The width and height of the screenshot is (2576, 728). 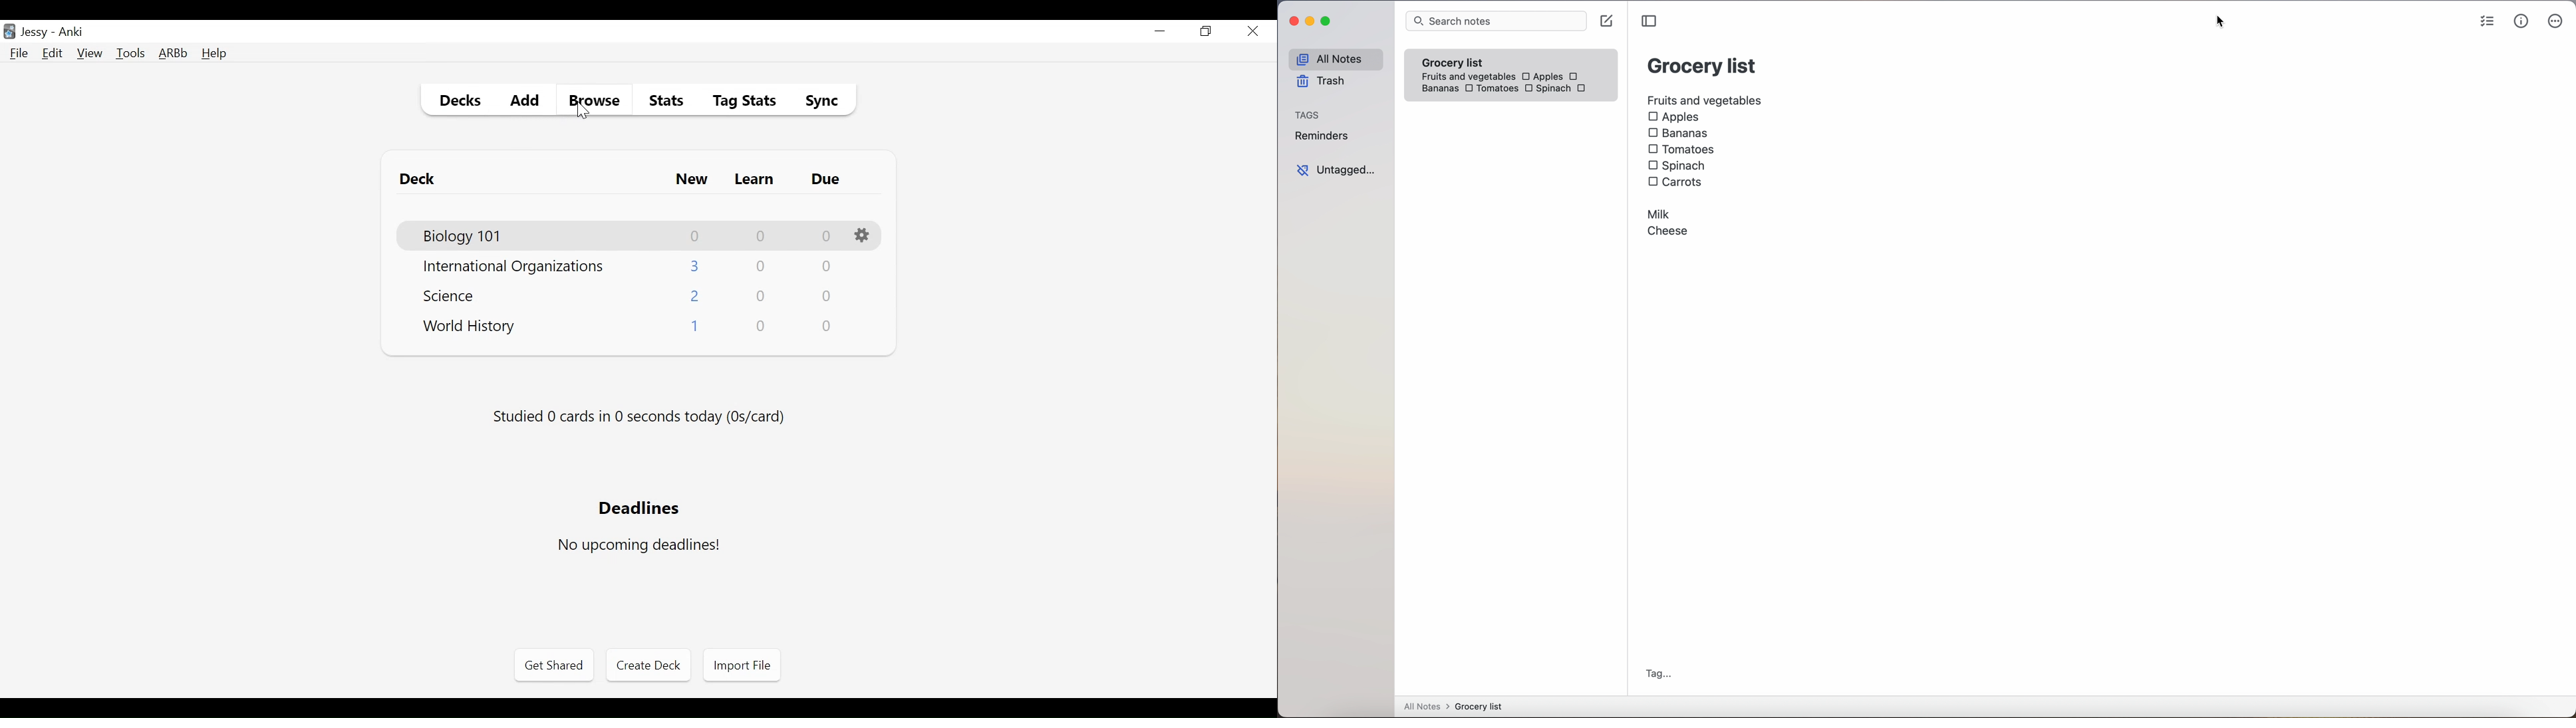 What do you see at coordinates (2520, 22) in the screenshot?
I see `metrics` at bounding box center [2520, 22].